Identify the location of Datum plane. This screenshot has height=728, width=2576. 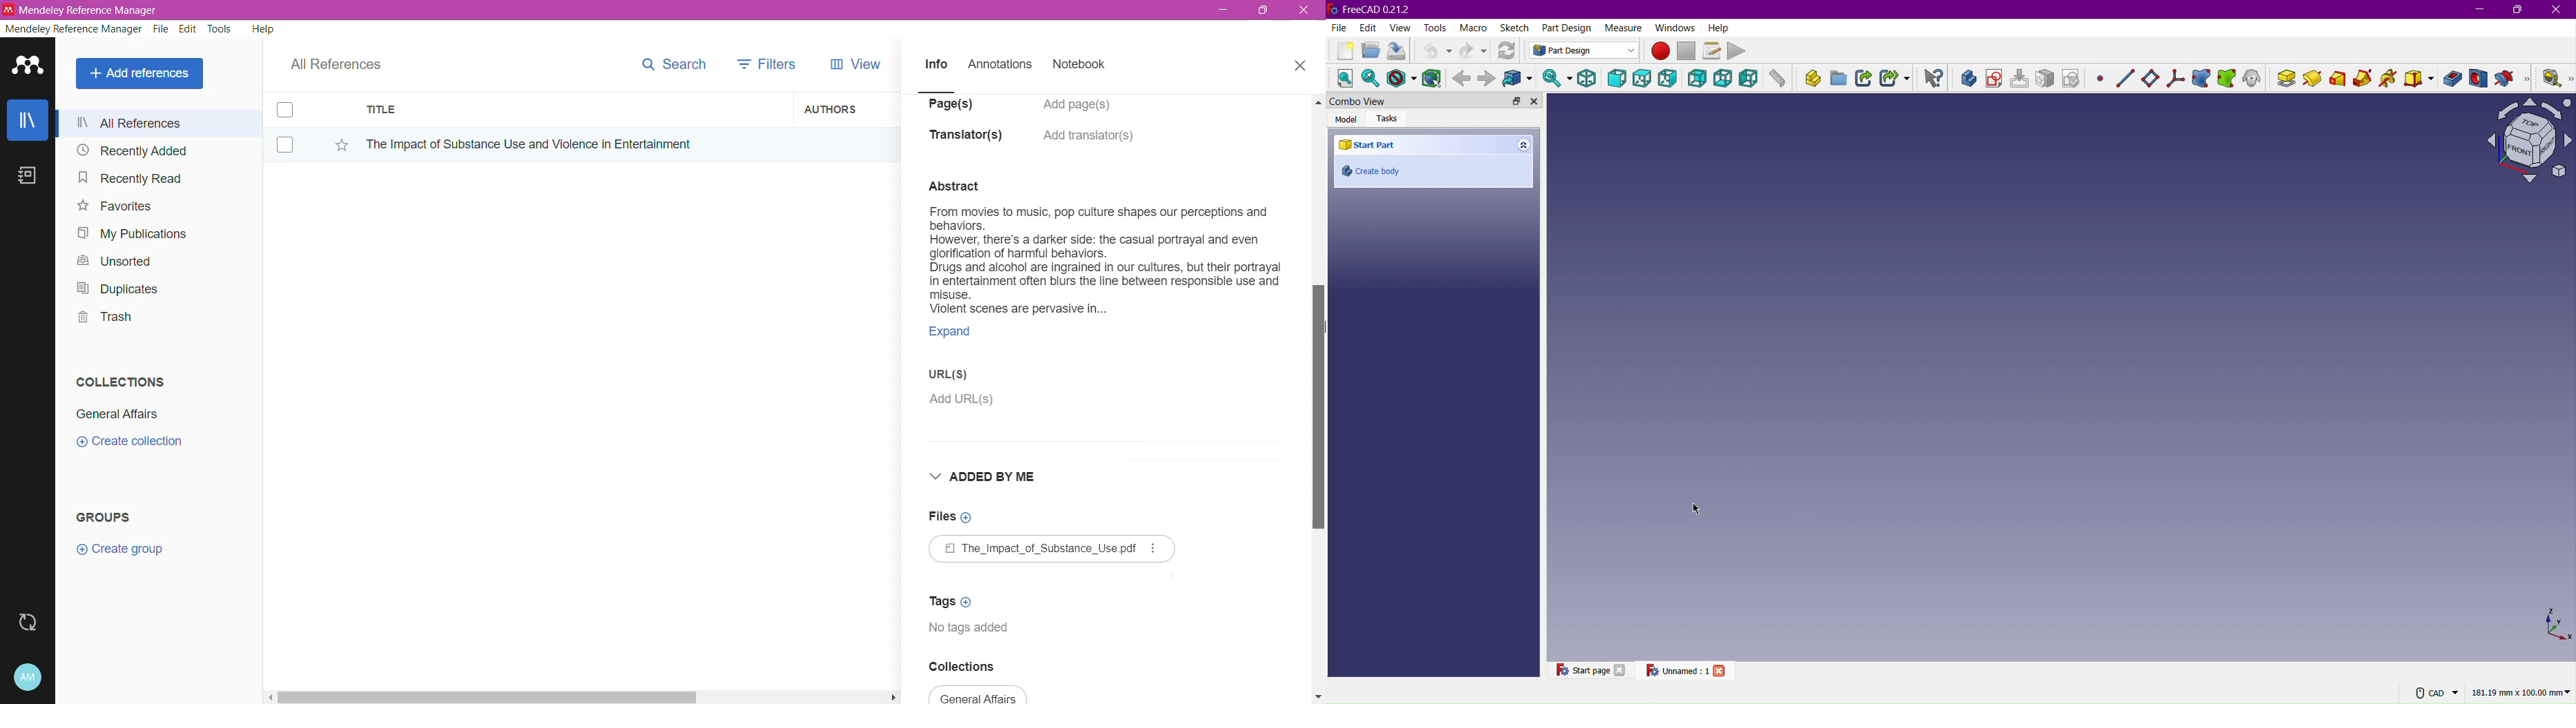
(2153, 77).